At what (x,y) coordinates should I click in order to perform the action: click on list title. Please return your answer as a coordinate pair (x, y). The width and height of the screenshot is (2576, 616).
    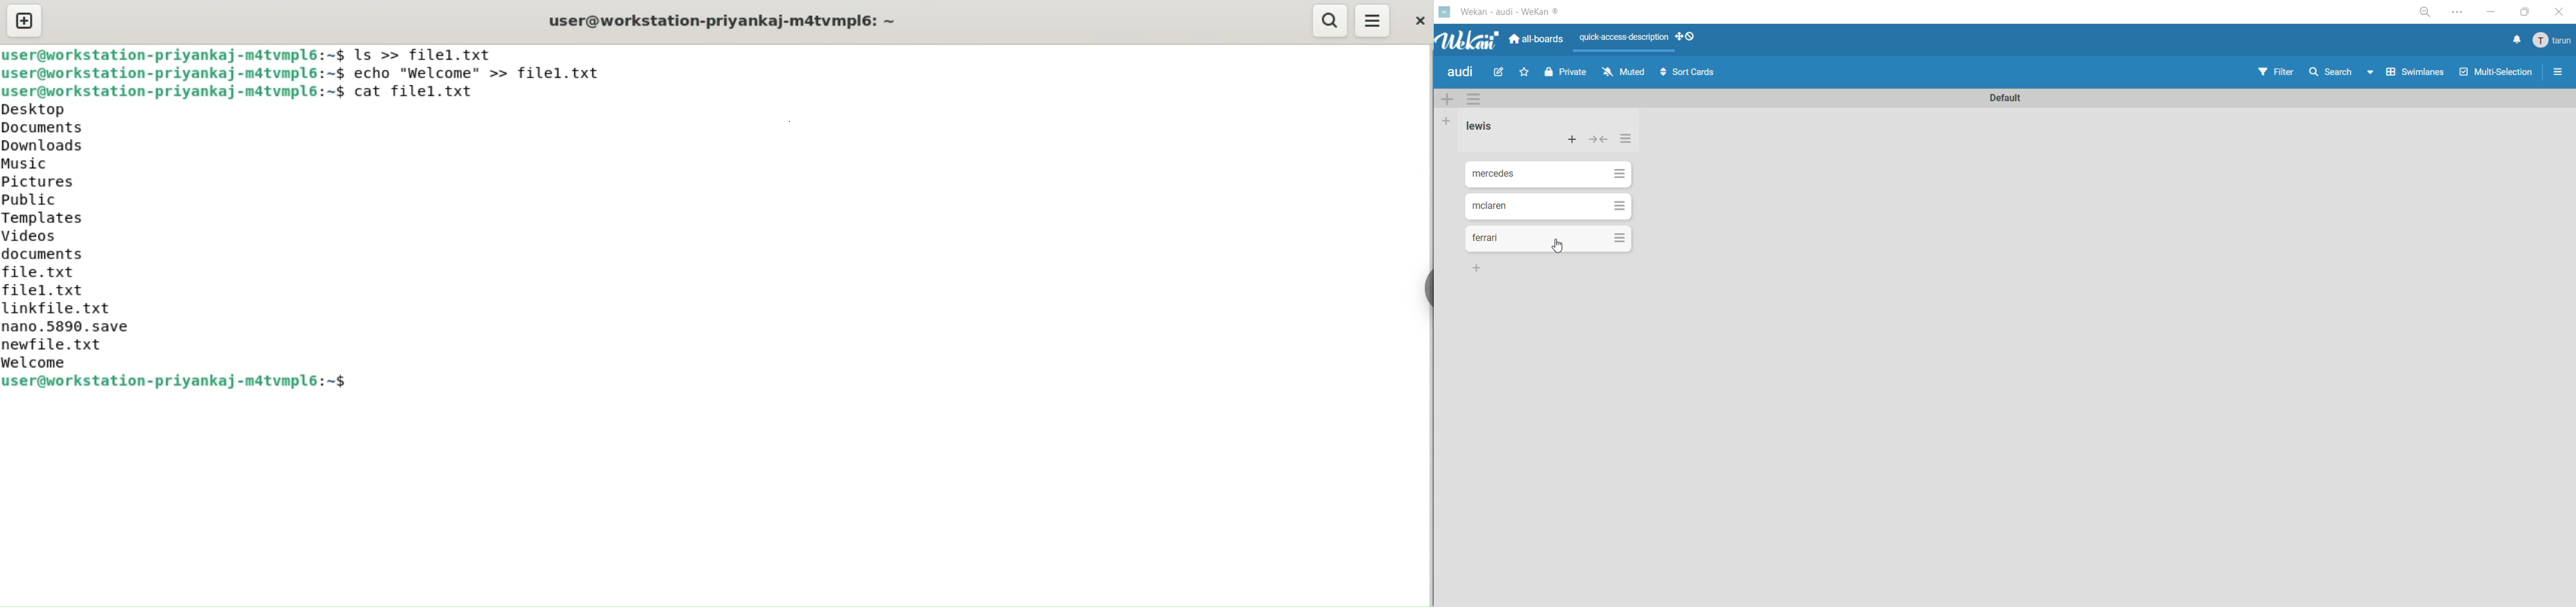
    Looking at the image, I should click on (1481, 127).